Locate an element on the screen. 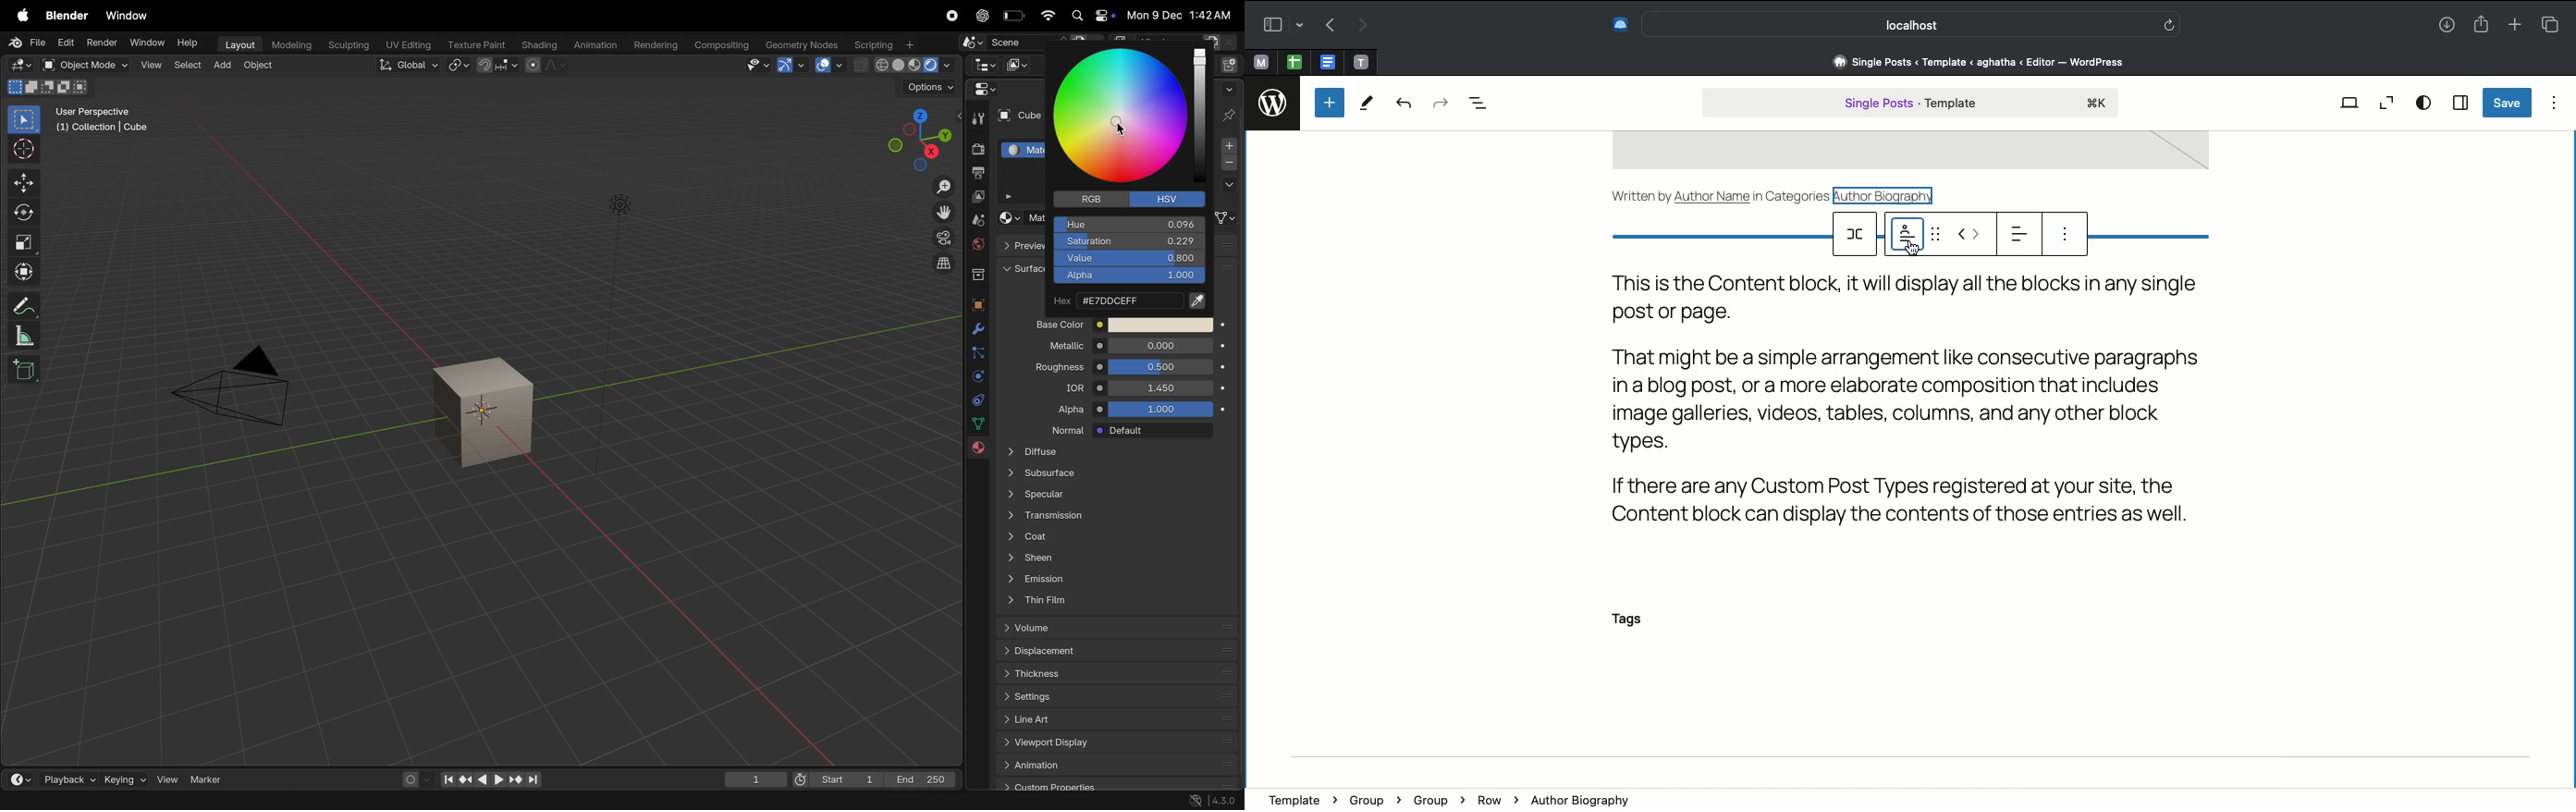  View options is located at coordinates (2423, 102).